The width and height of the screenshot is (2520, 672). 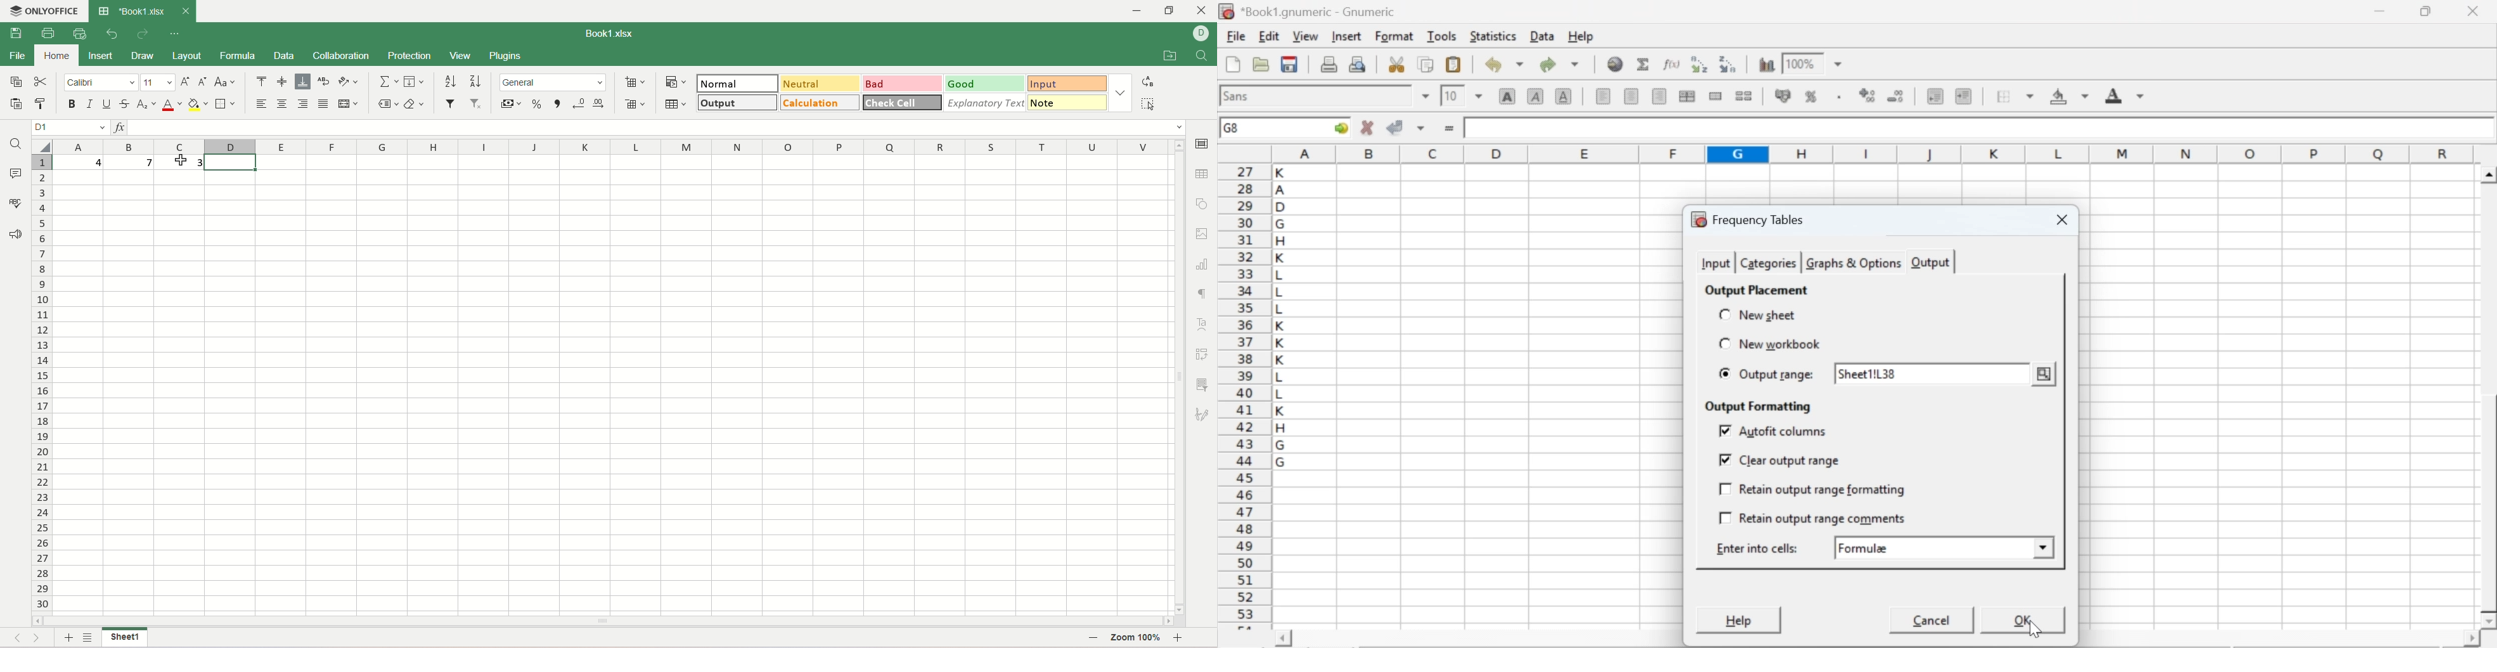 I want to click on data, so click(x=284, y=56).